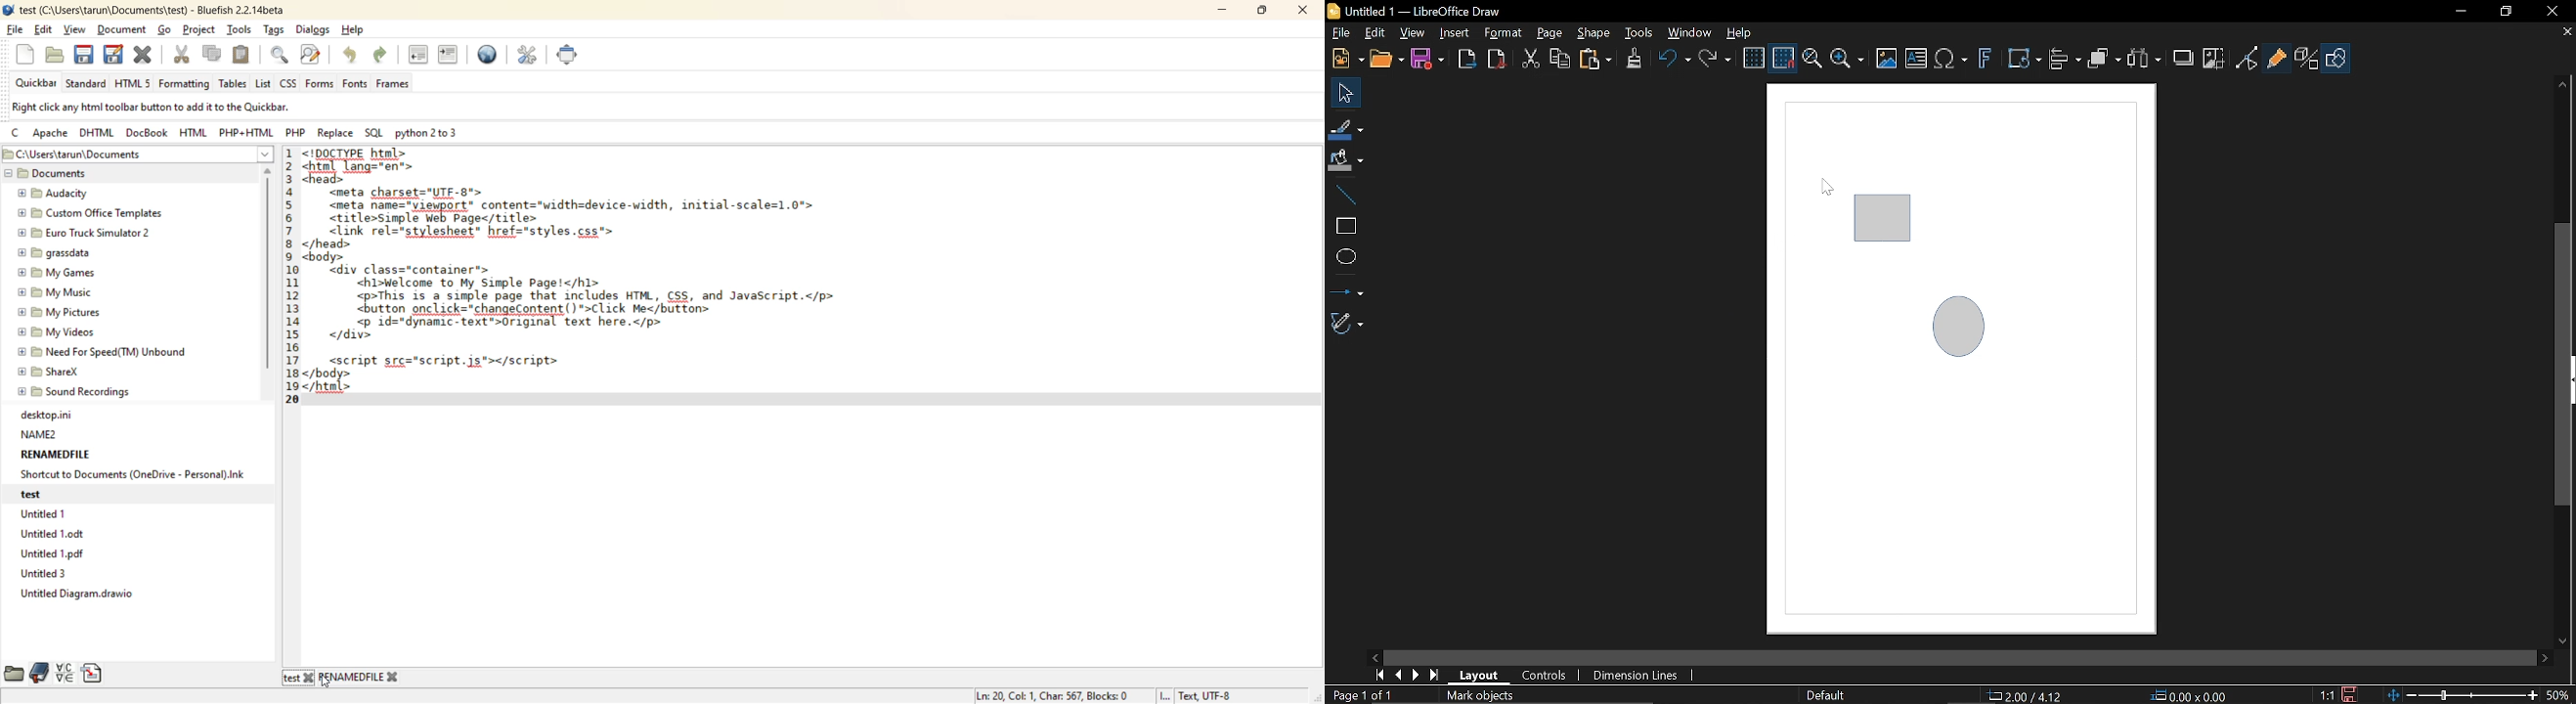 This screenshot has height=728, width=2576. What do you see at coordinates (2106, 60) in the screenshot?
I see `Arrange` at bounding box center [2106, 60].